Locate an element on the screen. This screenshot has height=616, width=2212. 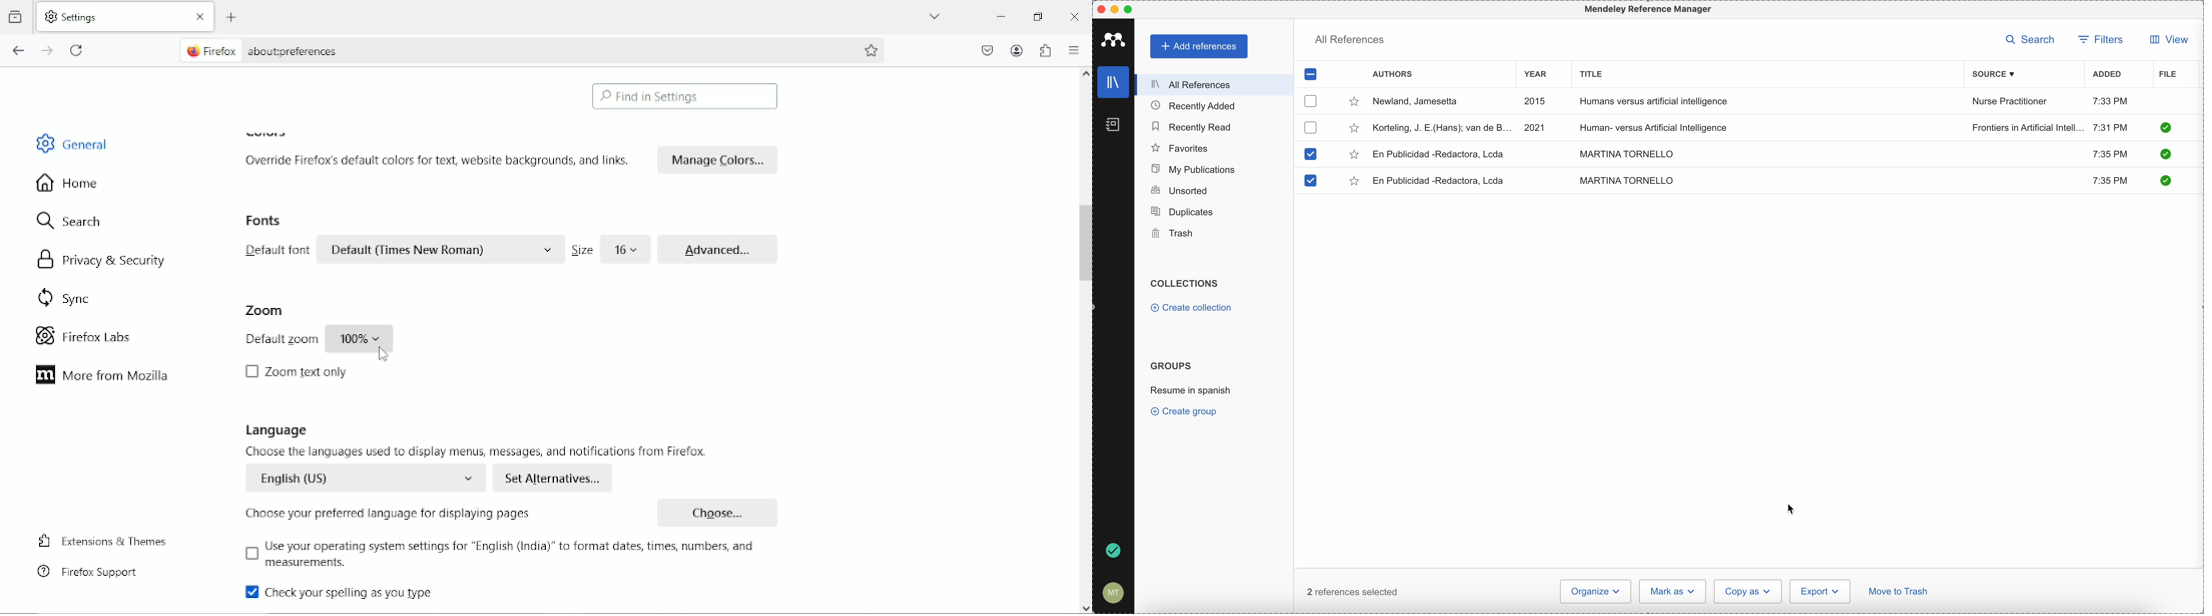
Firefox labs is located at coordinates (96, 337).